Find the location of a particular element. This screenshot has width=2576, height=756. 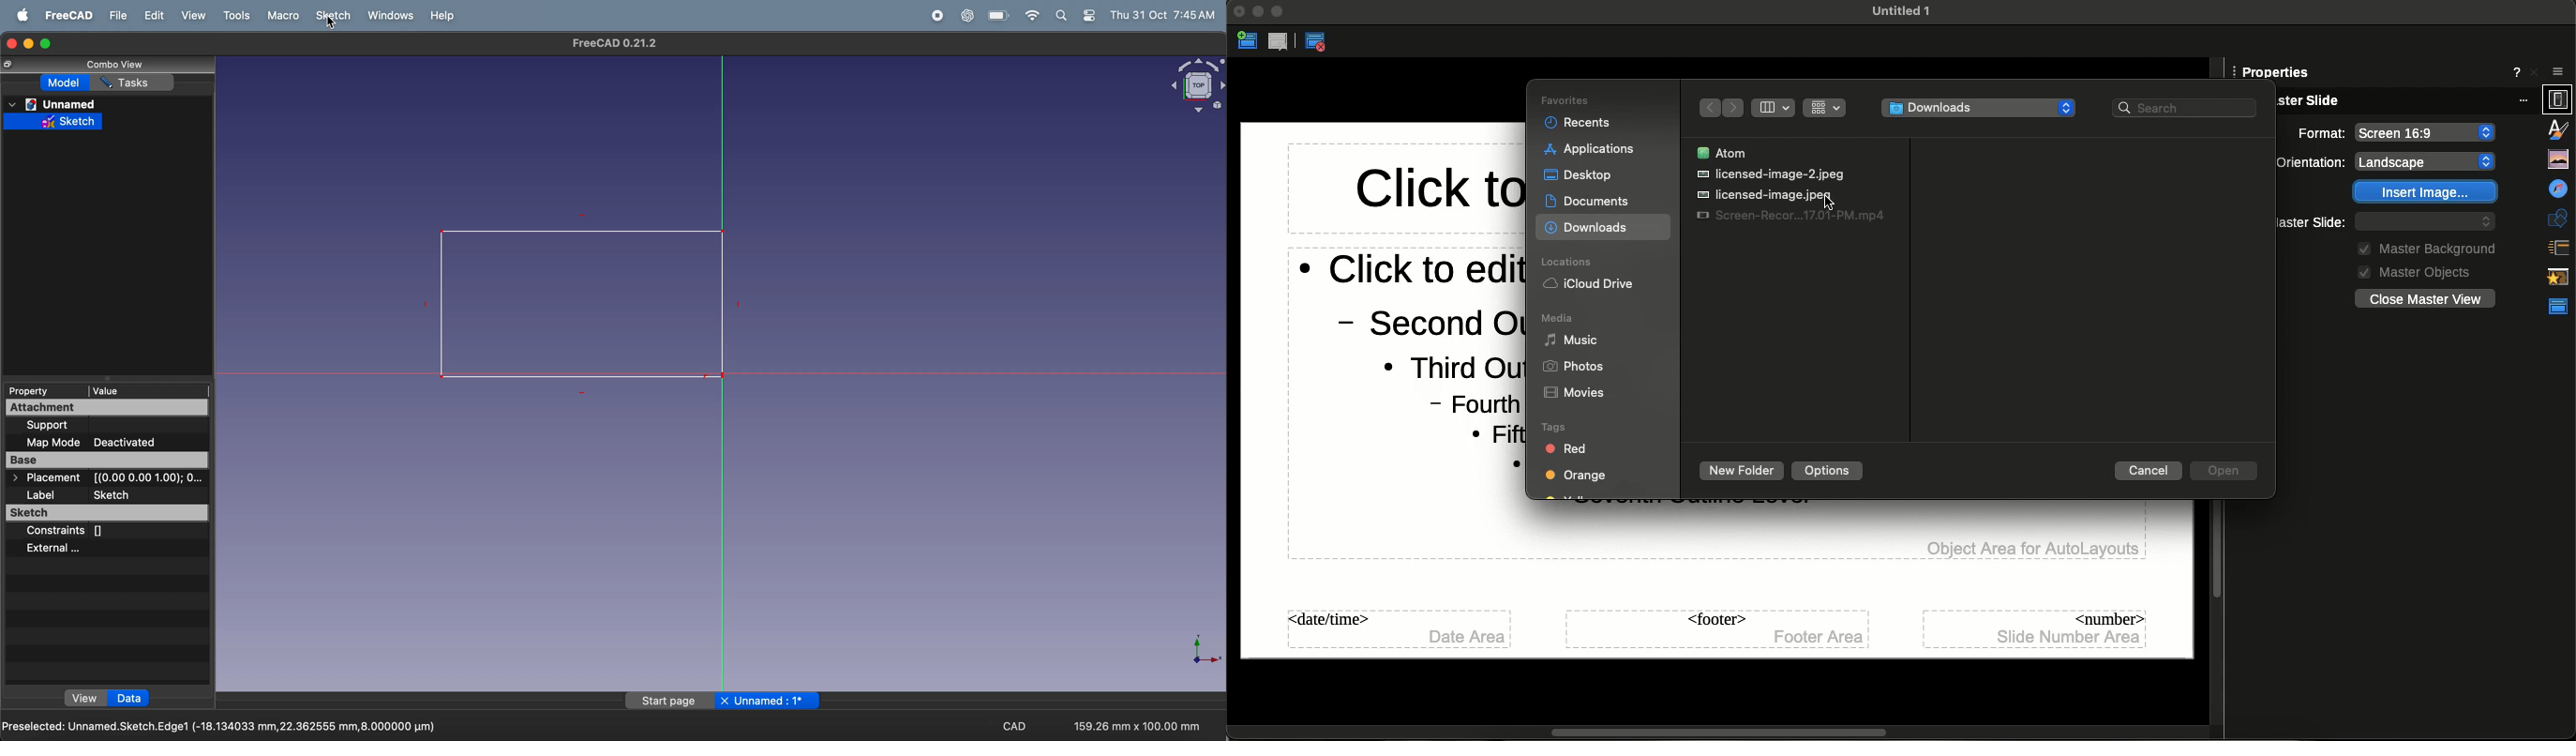

Number is located at coordinates (2035, 627).